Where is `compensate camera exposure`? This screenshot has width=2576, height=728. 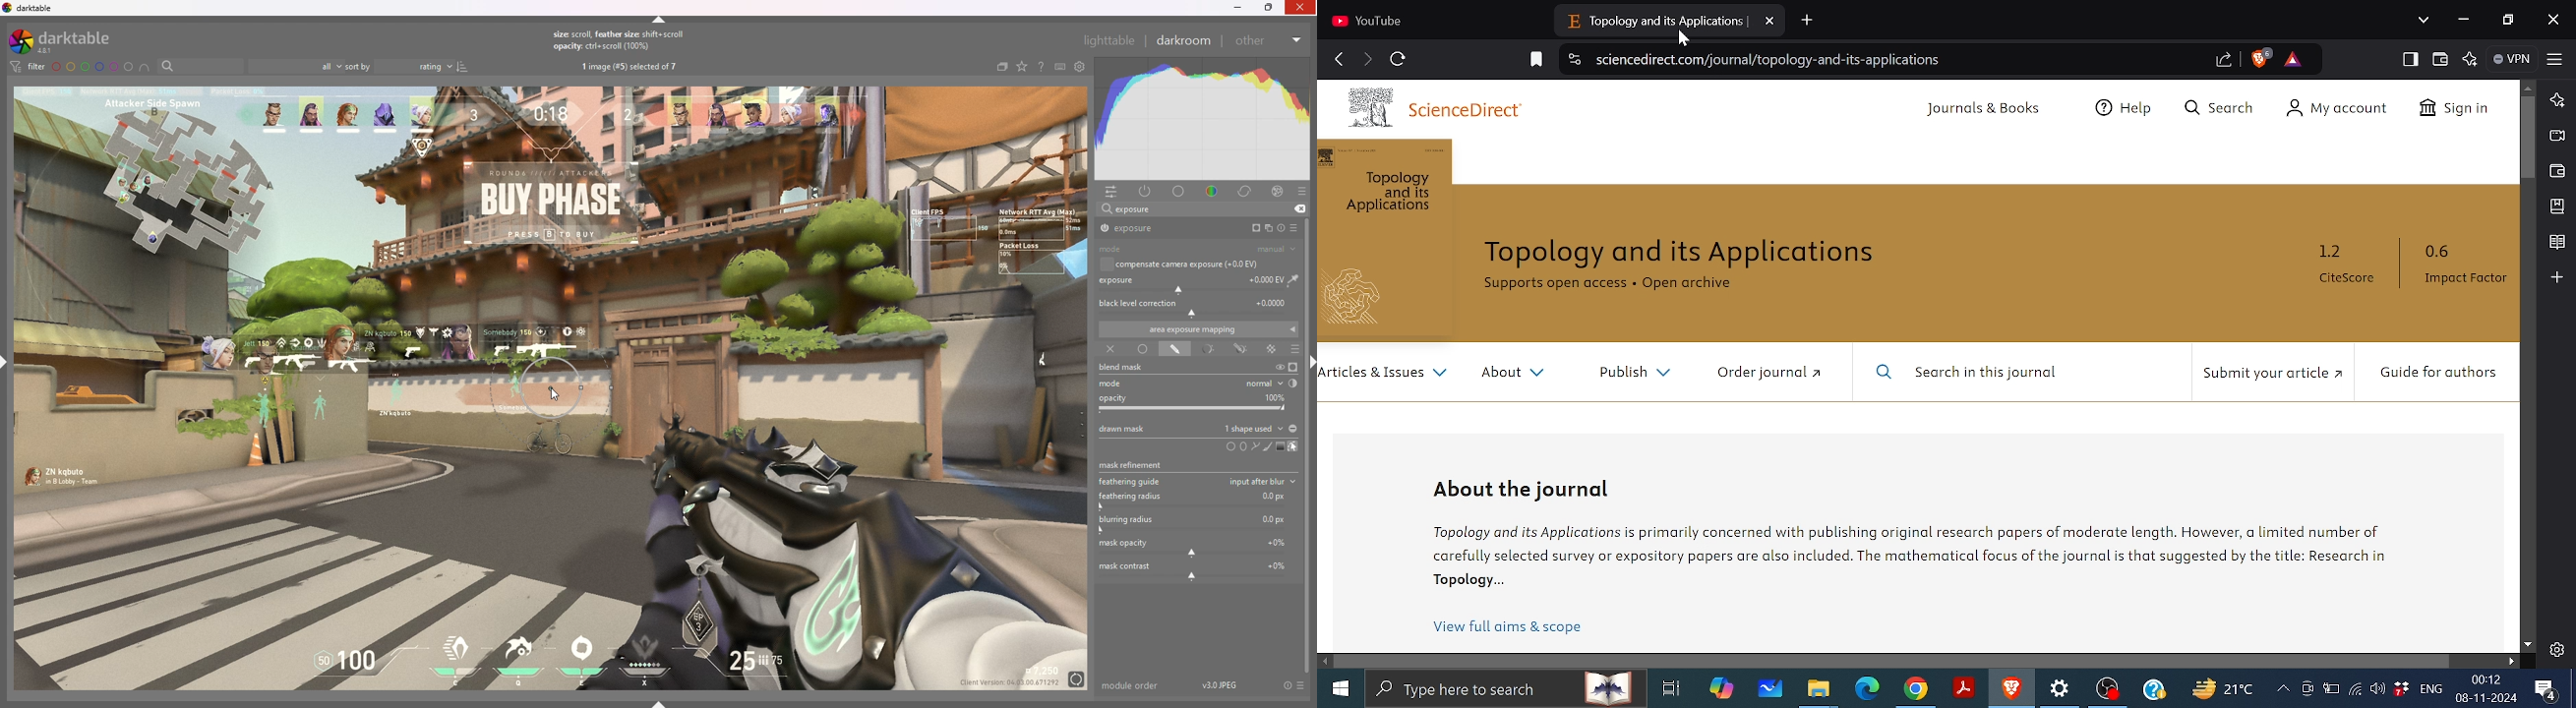 compensate camera exposure is located at coordinates (1187, 264).